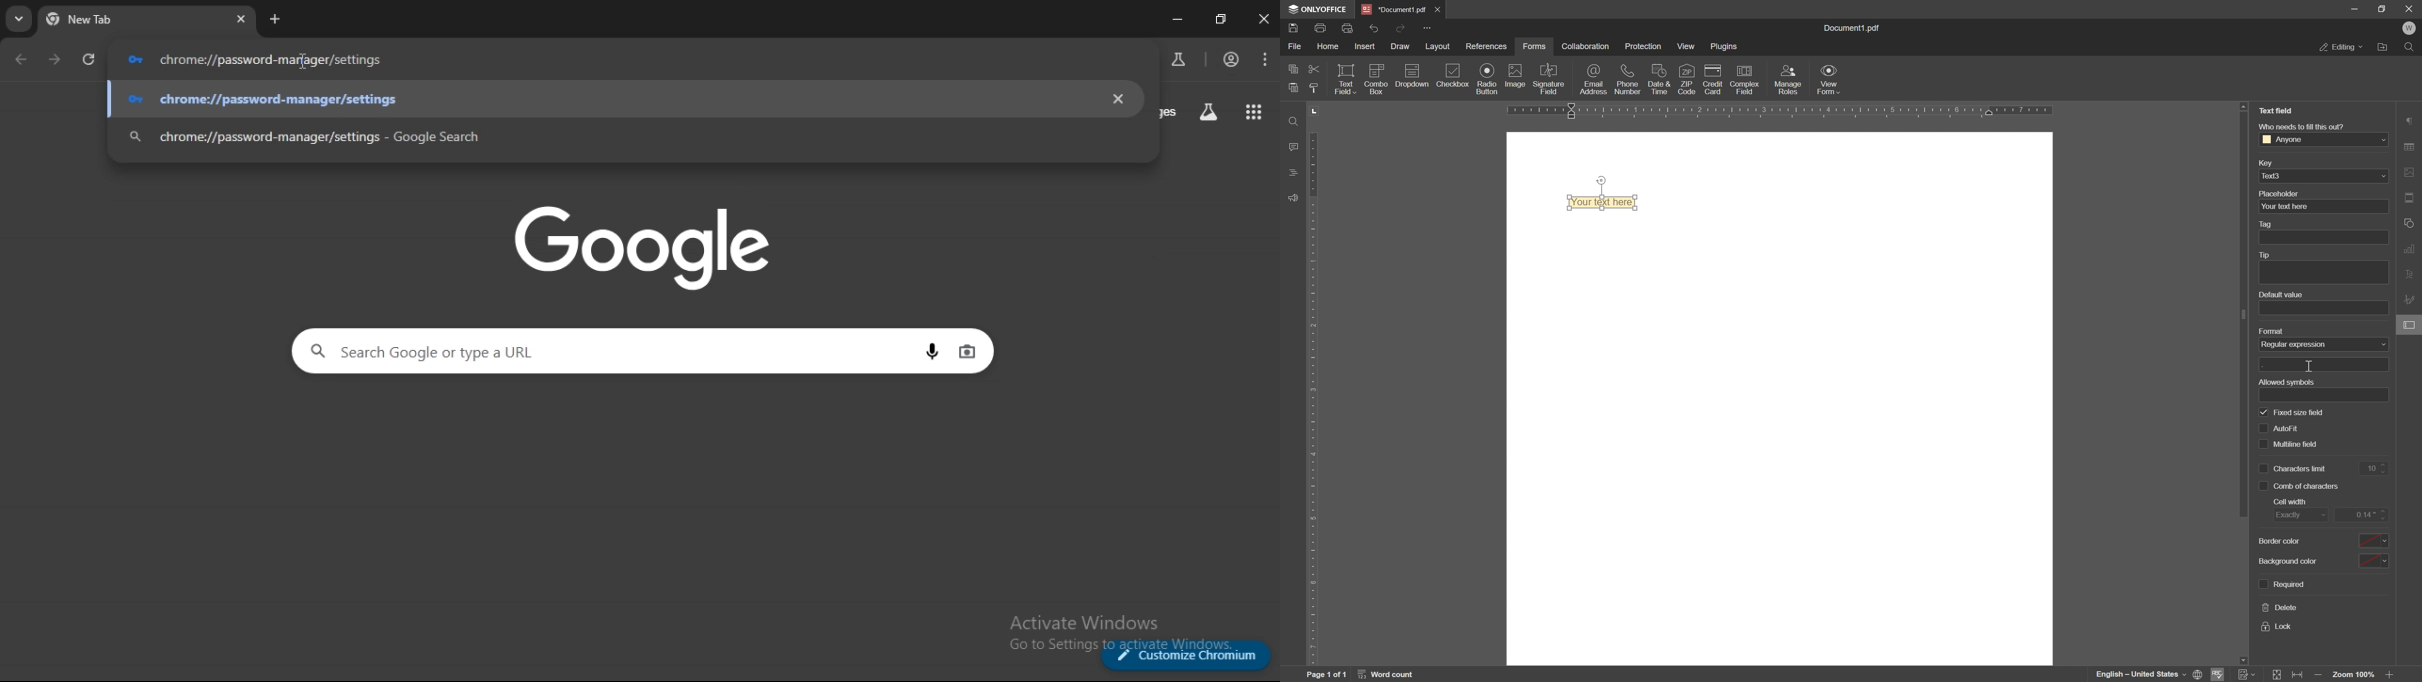  What do you see at coordinates (1427, 28) in the screenshot?
I see `Quick Access Toolbar` at bounding box center [1427, 28].